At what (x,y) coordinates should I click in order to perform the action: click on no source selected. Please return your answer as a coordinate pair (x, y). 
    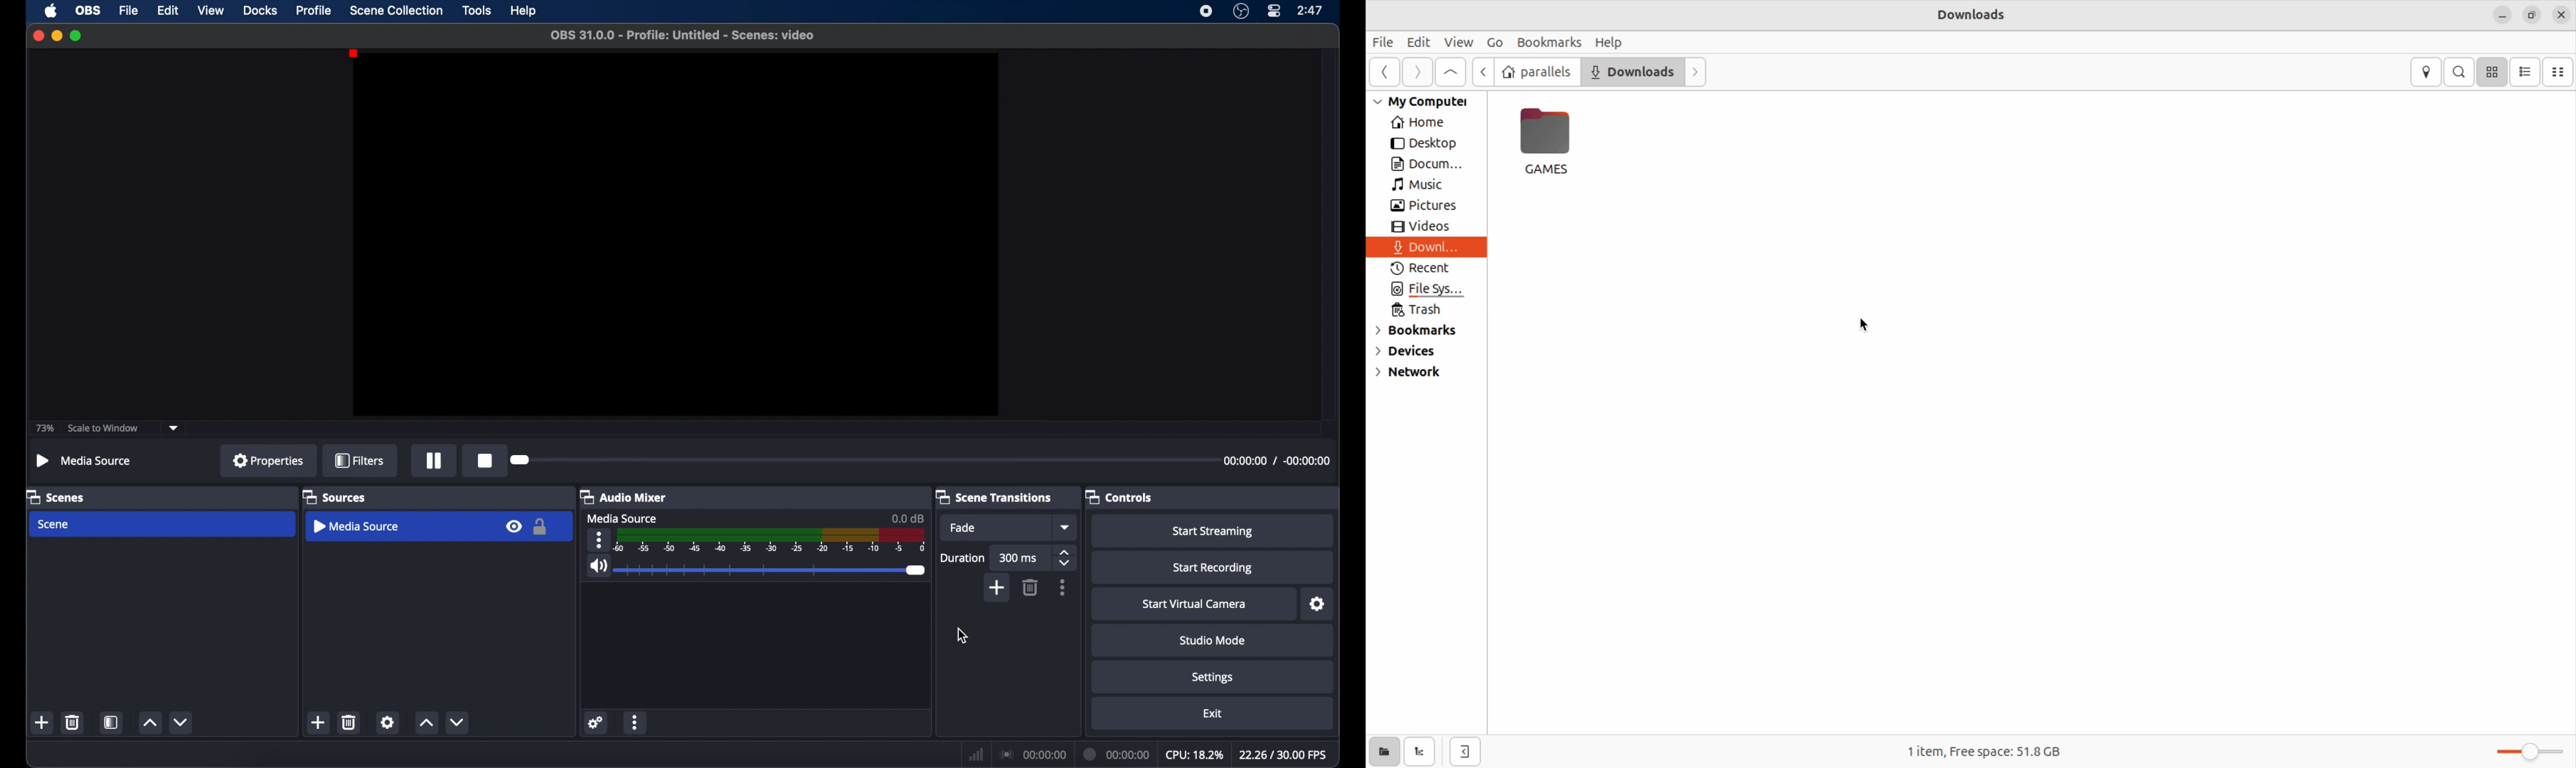
    Looking at the image, I should click on (84, 460).